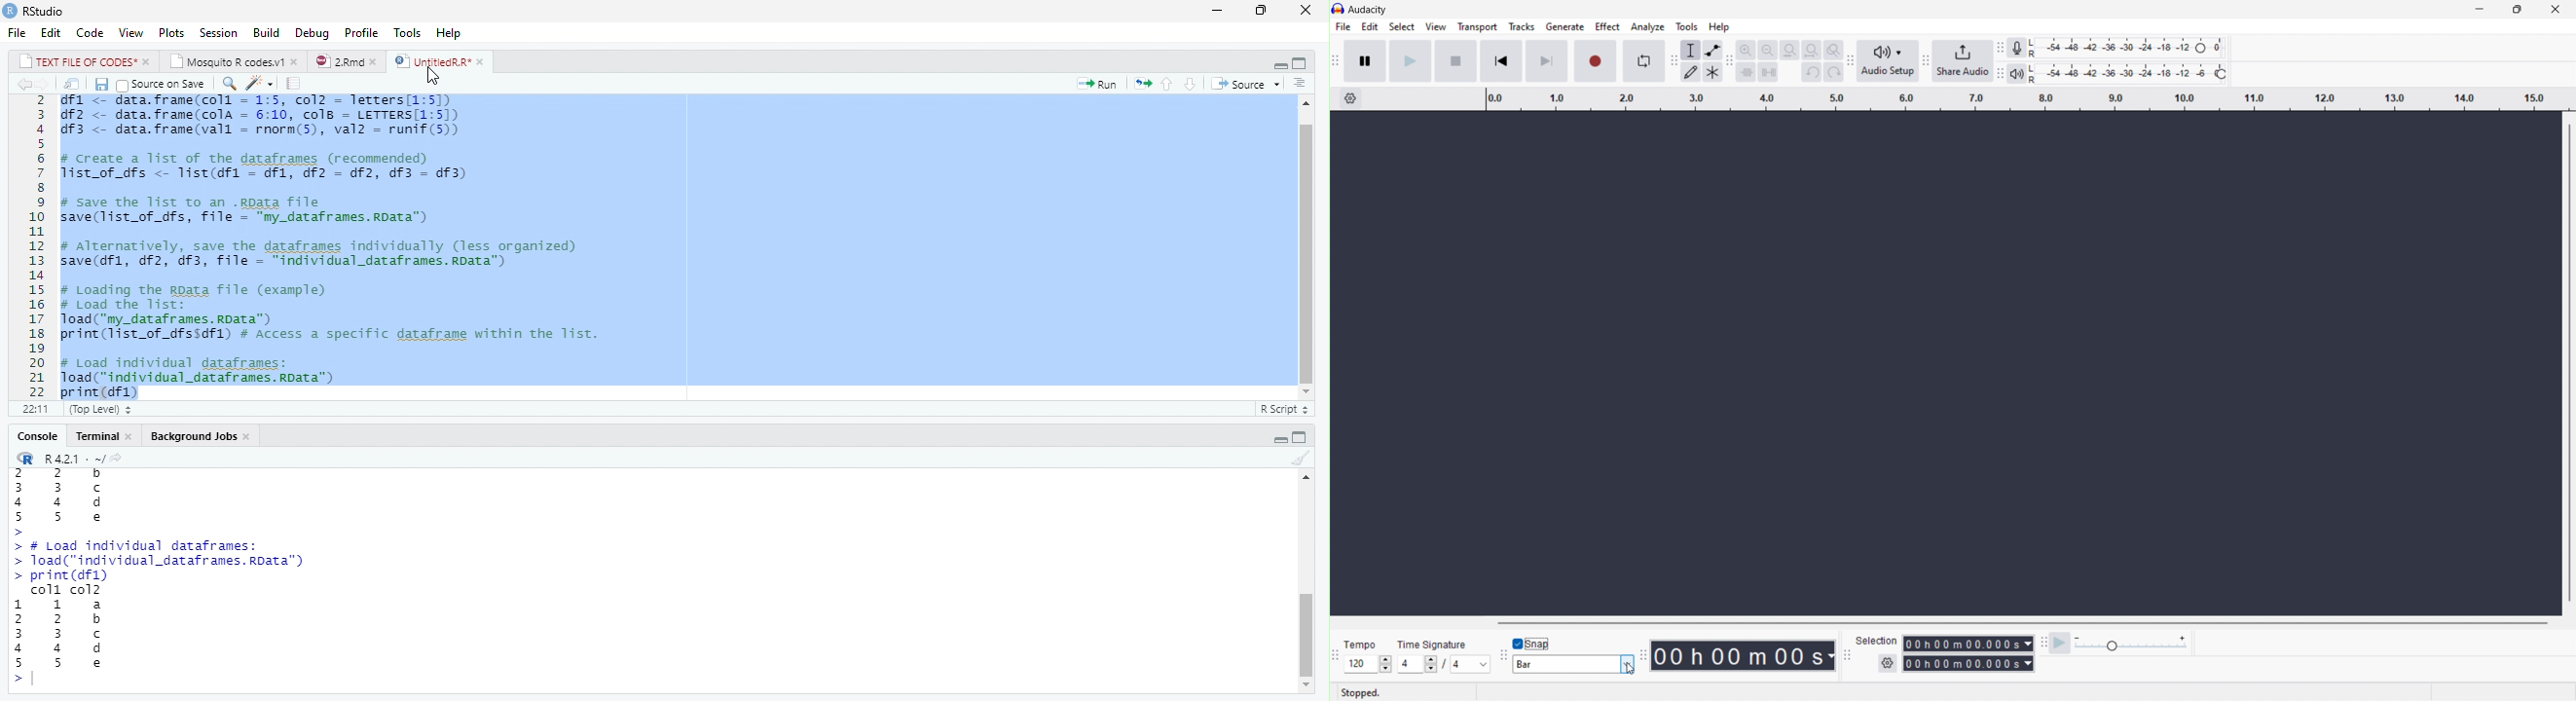  What do you see at coordinates (218, 32) in the screenshot?
I see `Session` at bounding box center [218, 32].